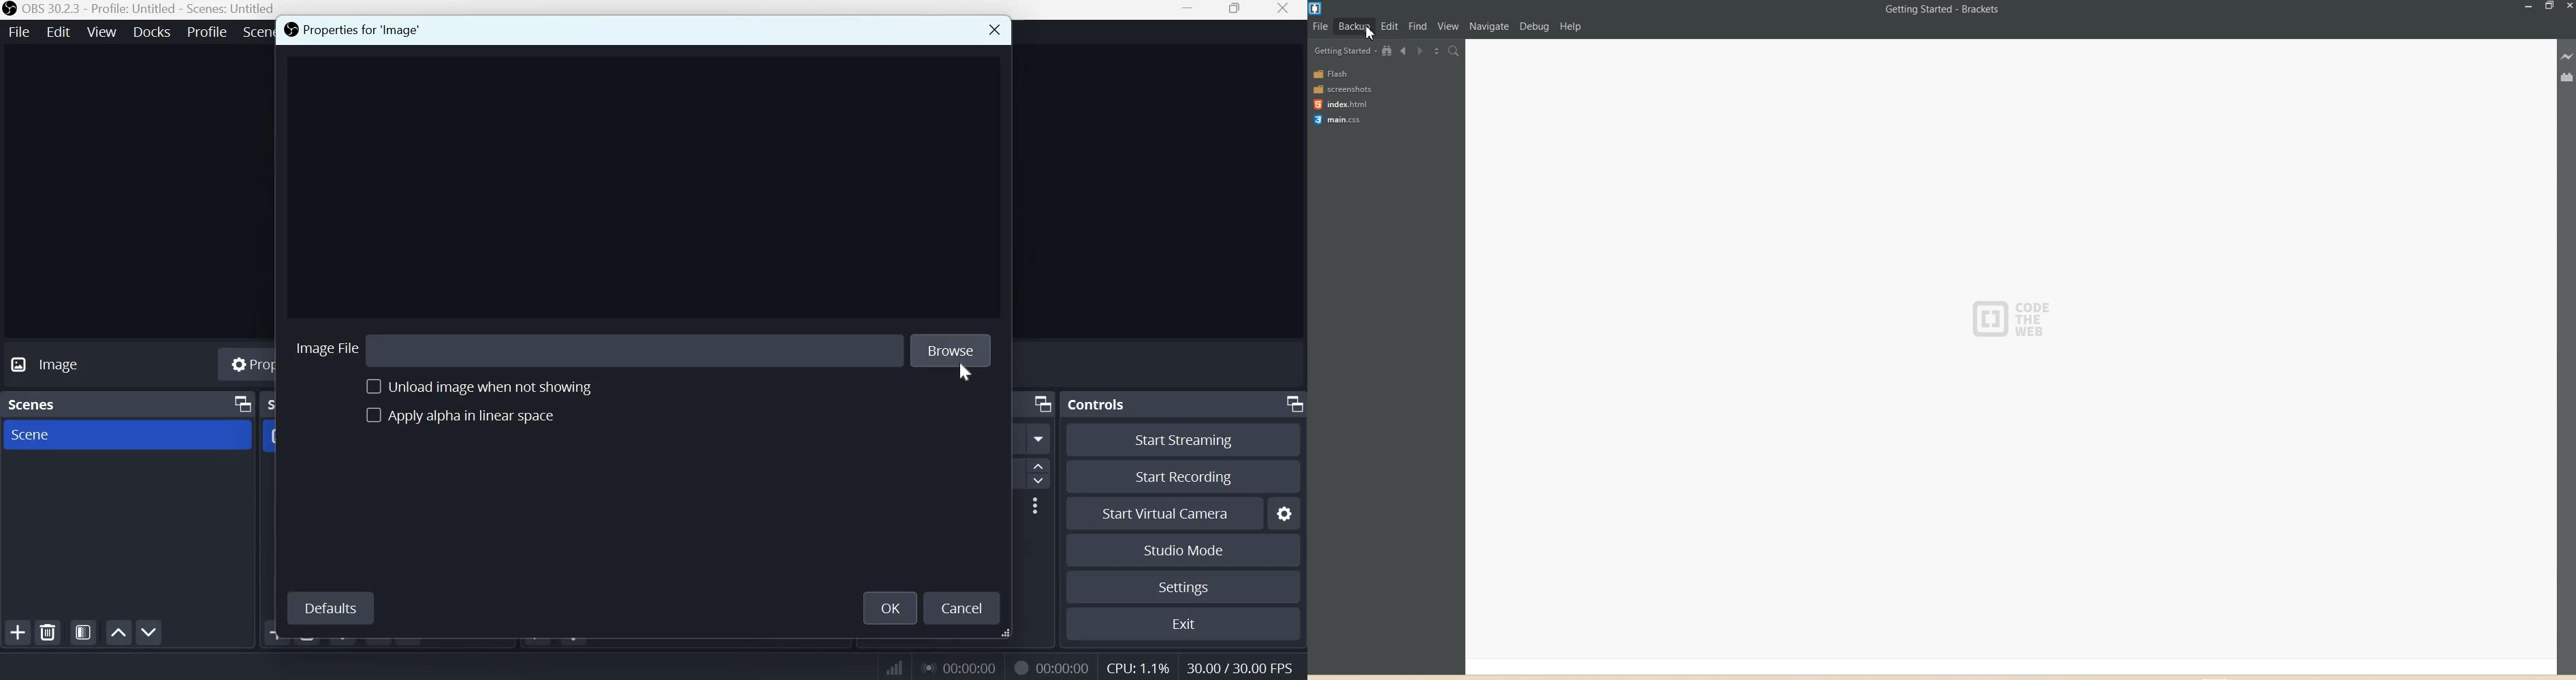  I want to click on Close, so click(990, 31).